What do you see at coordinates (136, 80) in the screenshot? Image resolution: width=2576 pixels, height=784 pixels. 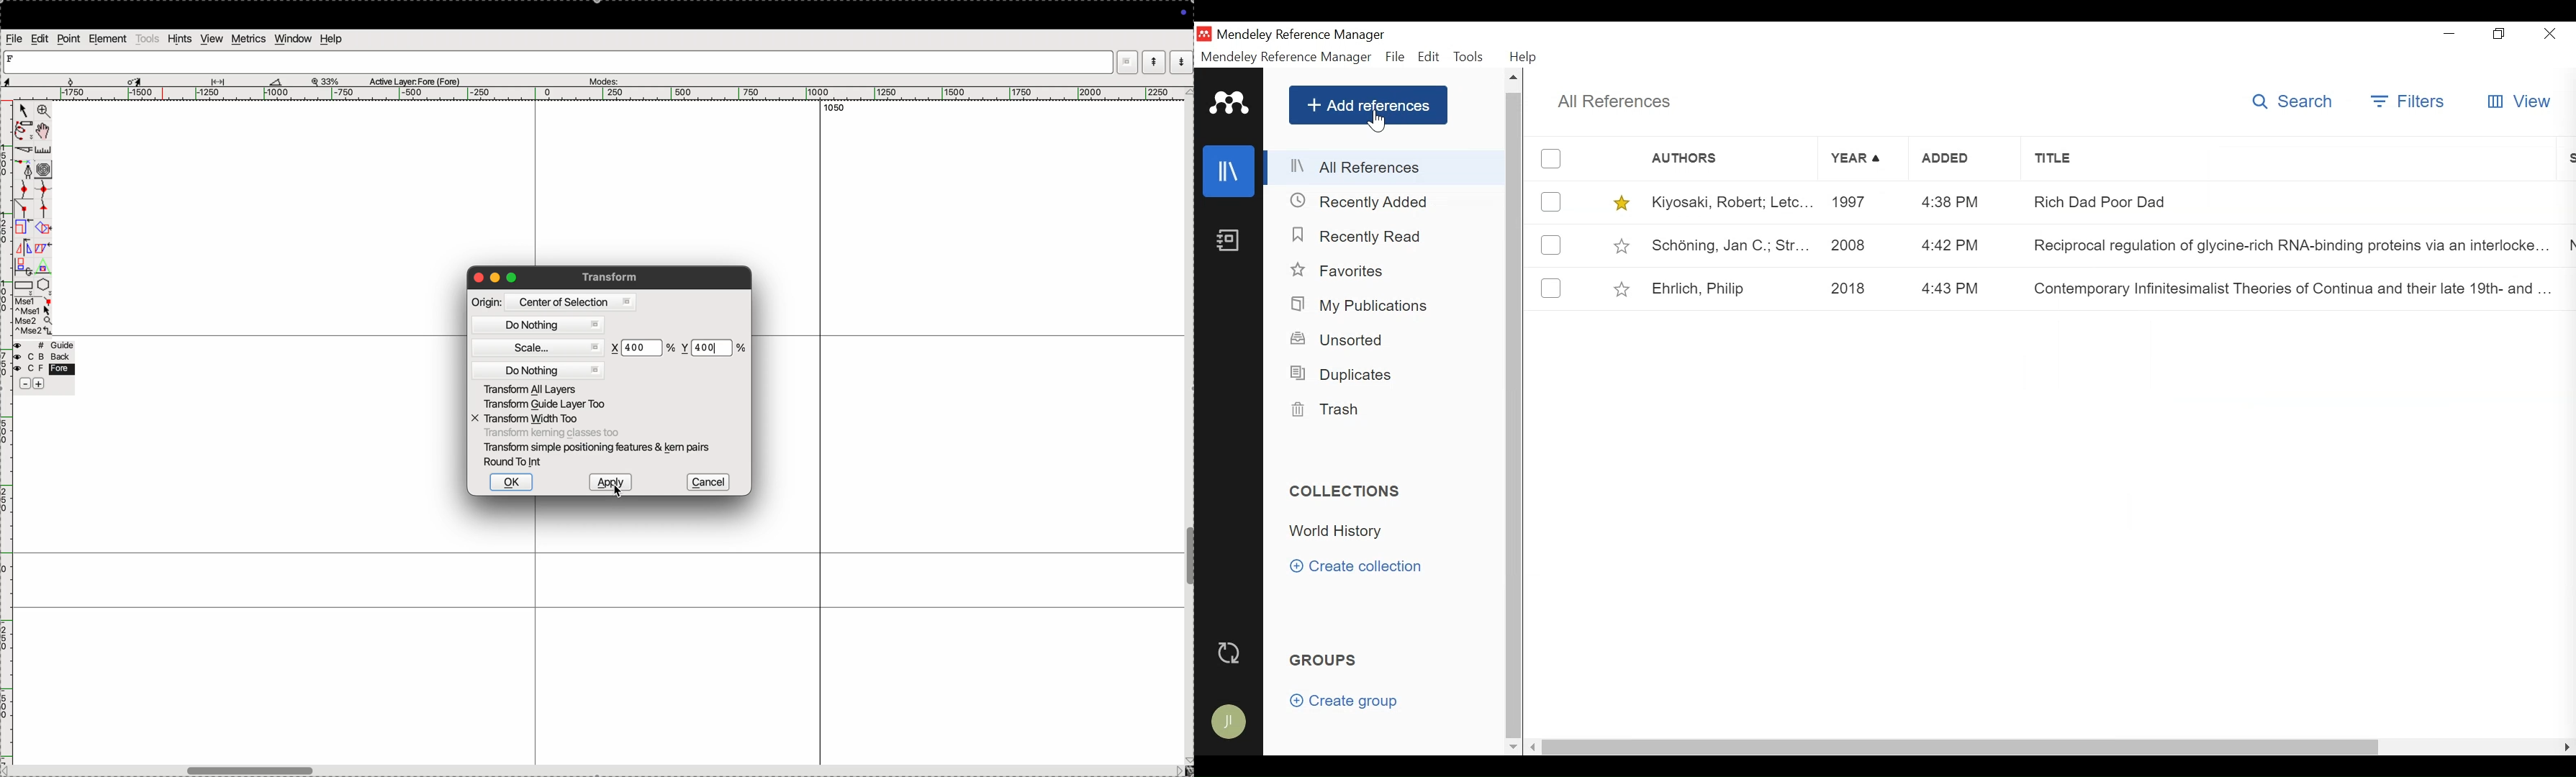 I see `cursor selected` at bounding box center [136, 80].